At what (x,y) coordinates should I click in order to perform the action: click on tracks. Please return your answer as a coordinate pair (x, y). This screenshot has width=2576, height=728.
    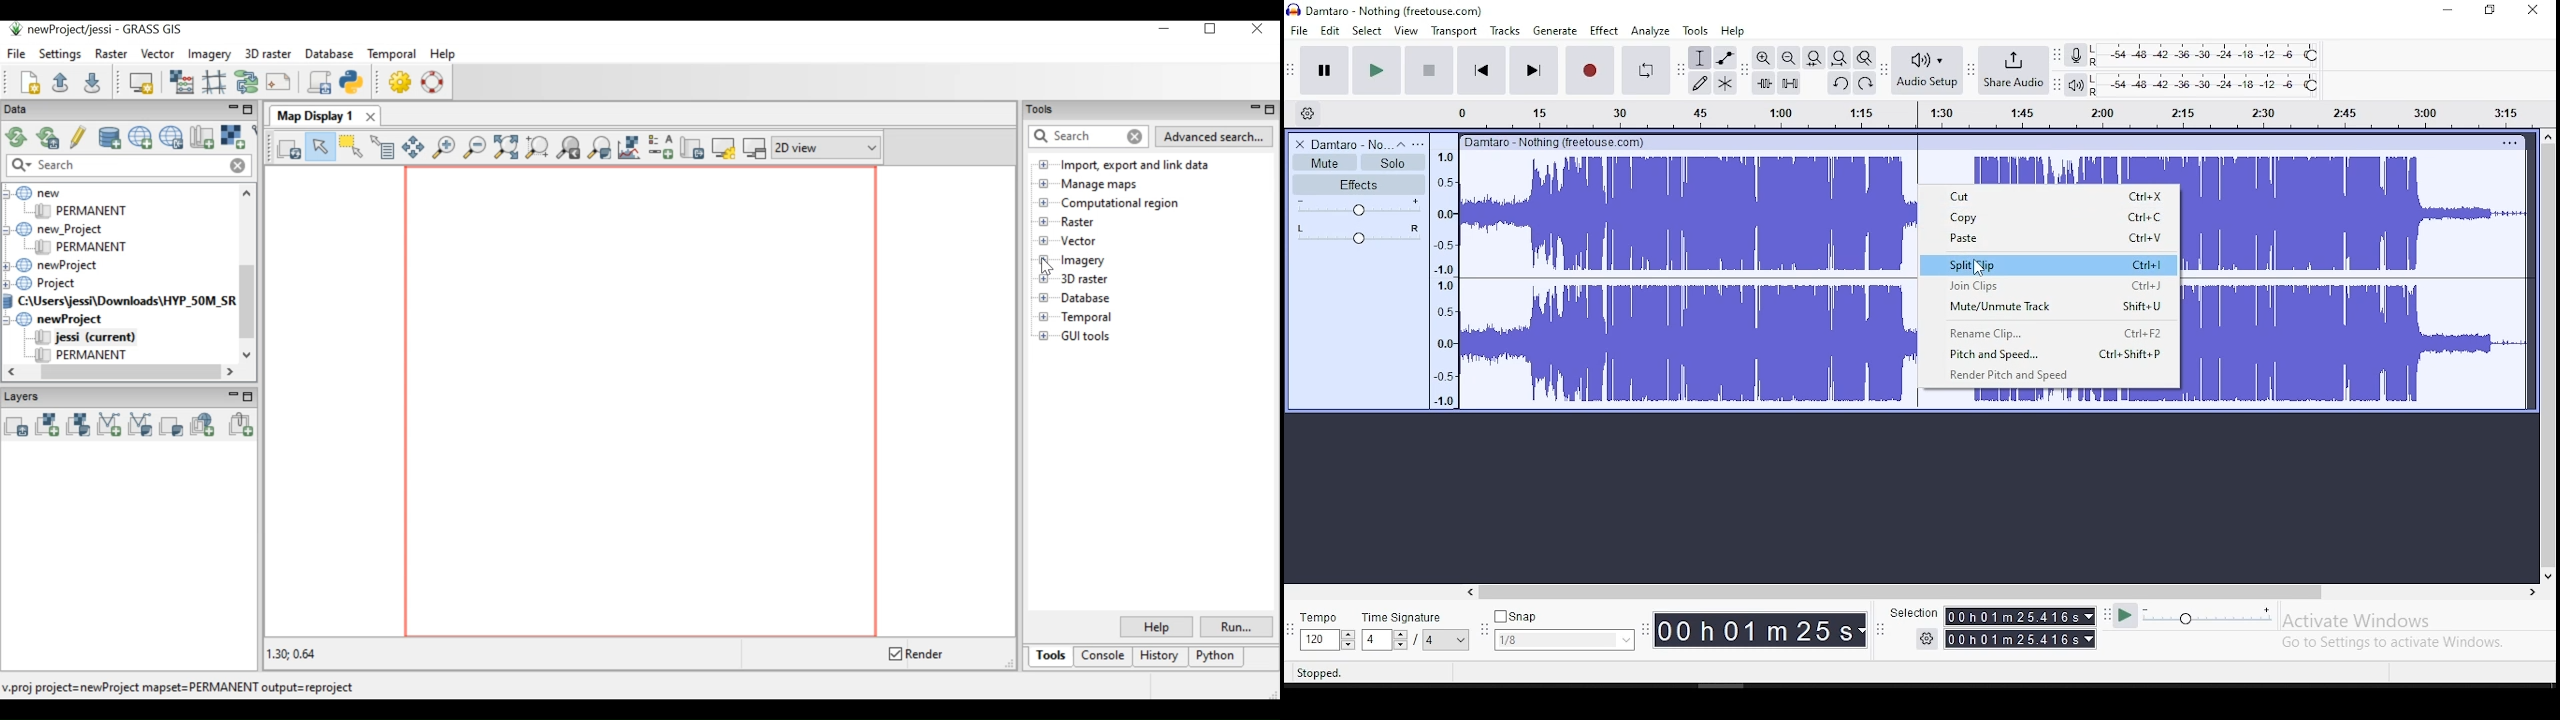
    Looking at the image, I should click on (1505, 31).